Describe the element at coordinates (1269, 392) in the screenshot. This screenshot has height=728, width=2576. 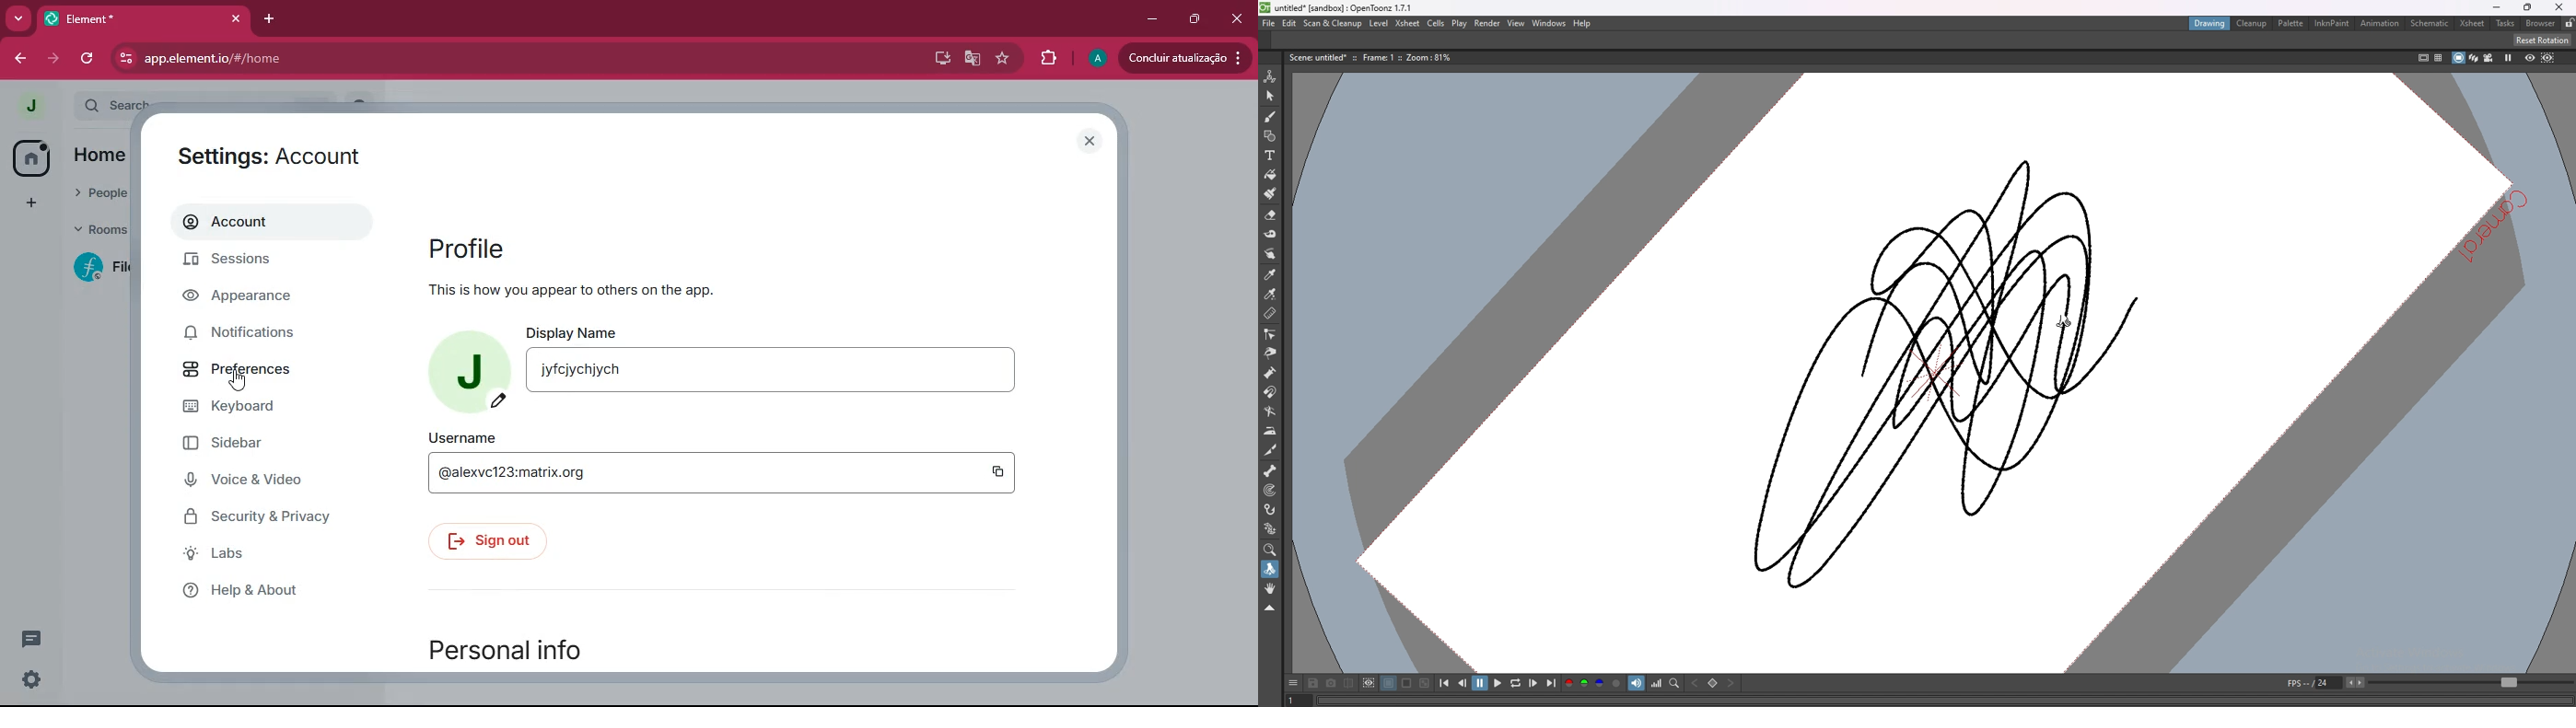
I see `magnet` at that location.